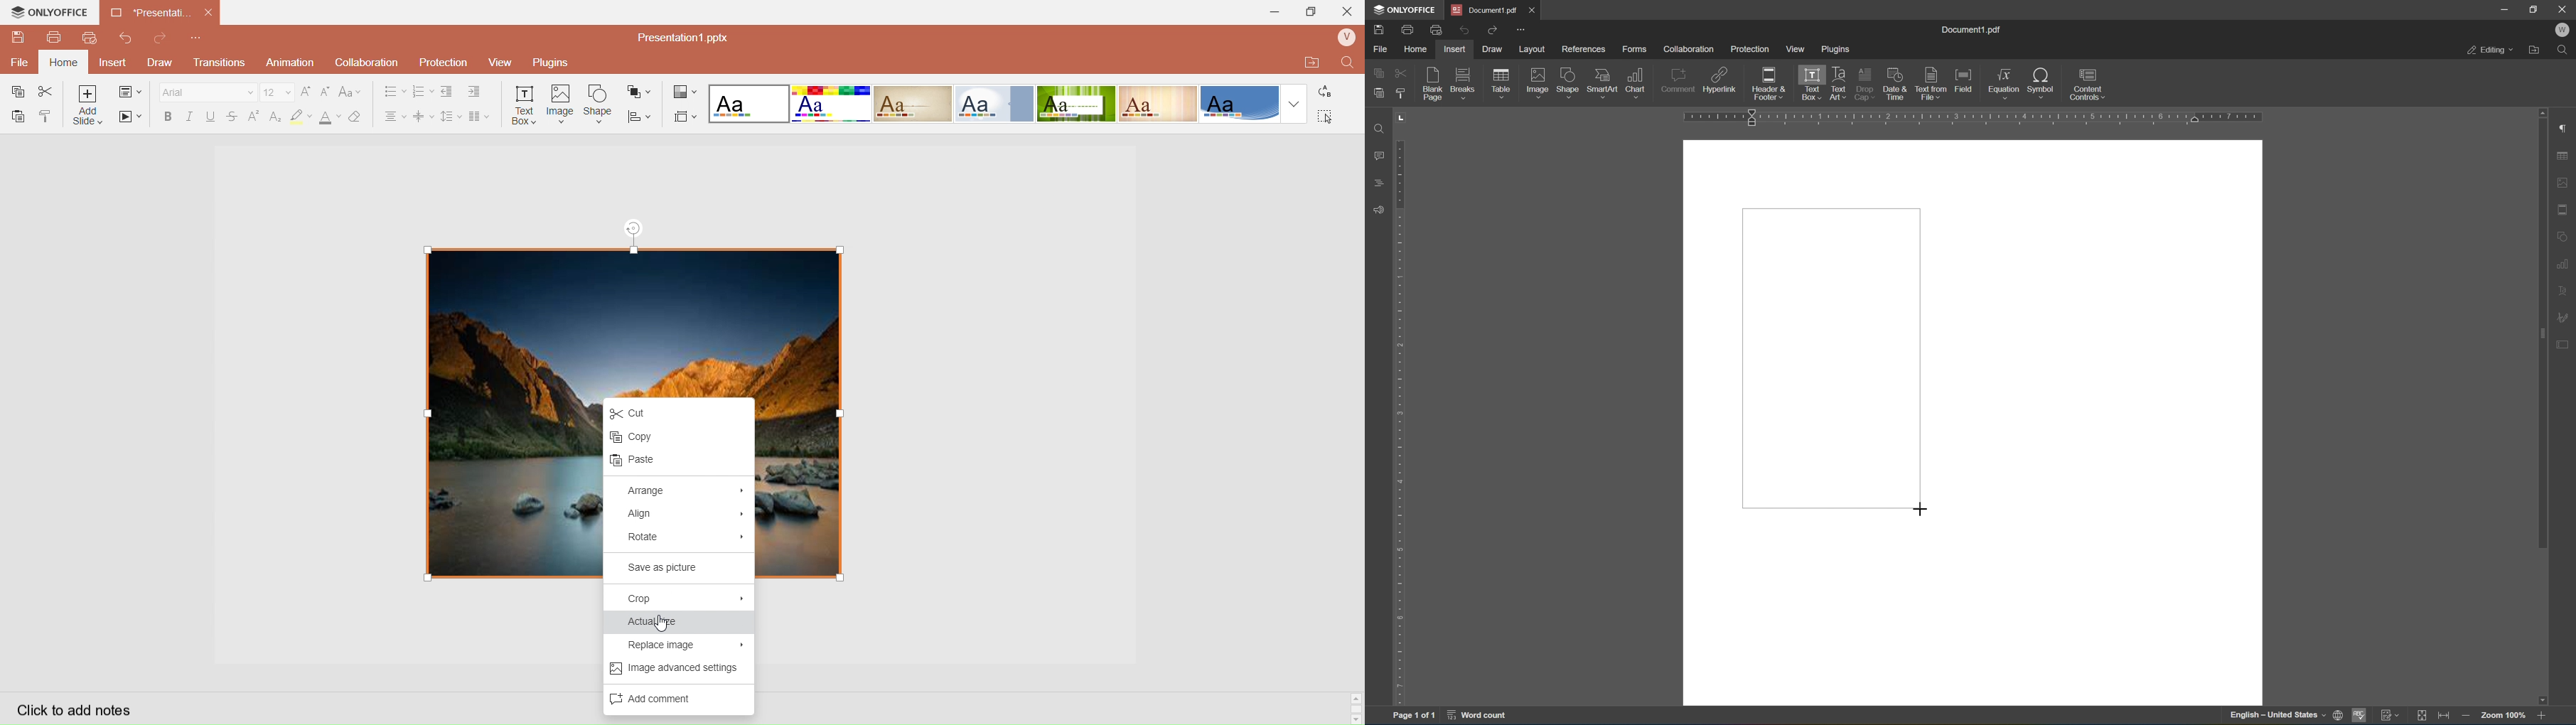 This screenshot has width=2576, height=728. I want to click on Comments, so click(1381, 156).